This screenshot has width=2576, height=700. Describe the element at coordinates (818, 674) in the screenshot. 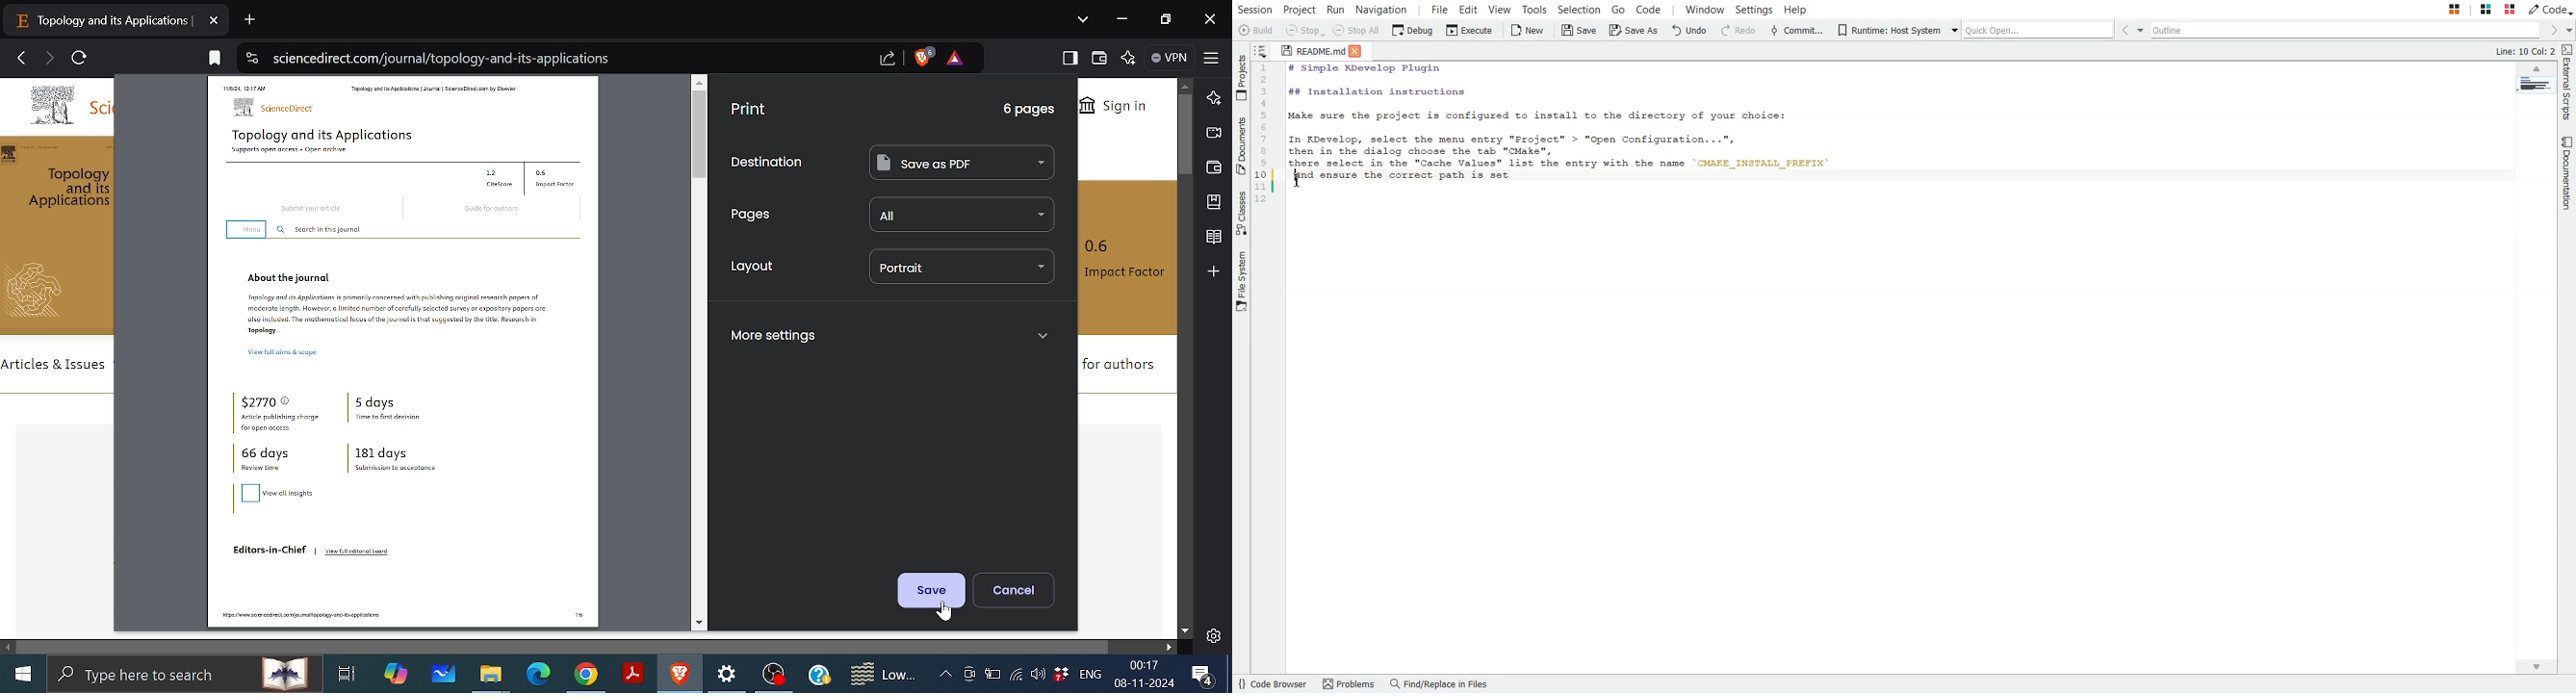

I see `Help` at that location.